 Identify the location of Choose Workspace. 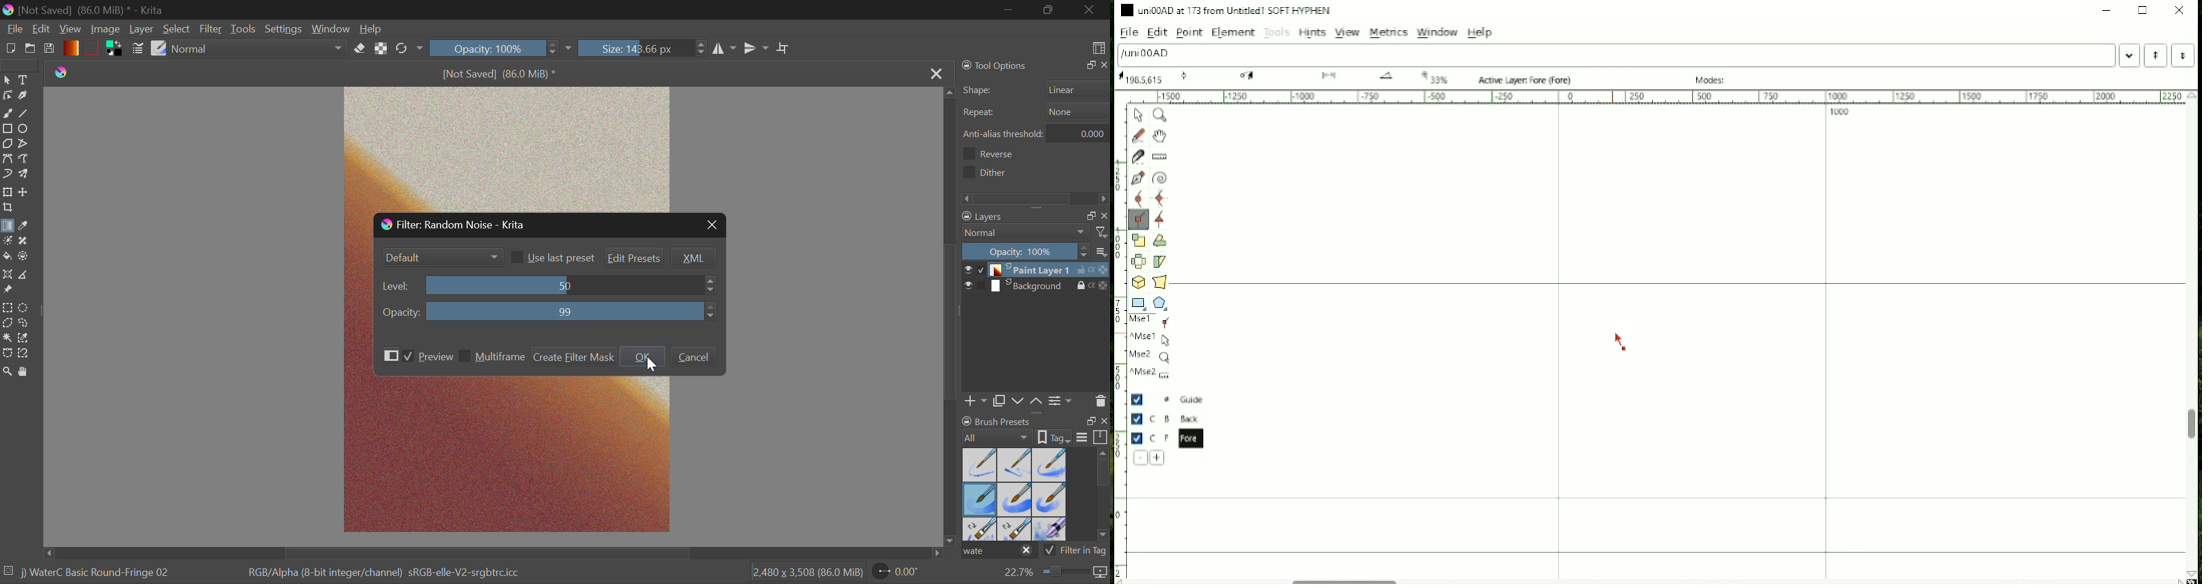
(1097, 47).